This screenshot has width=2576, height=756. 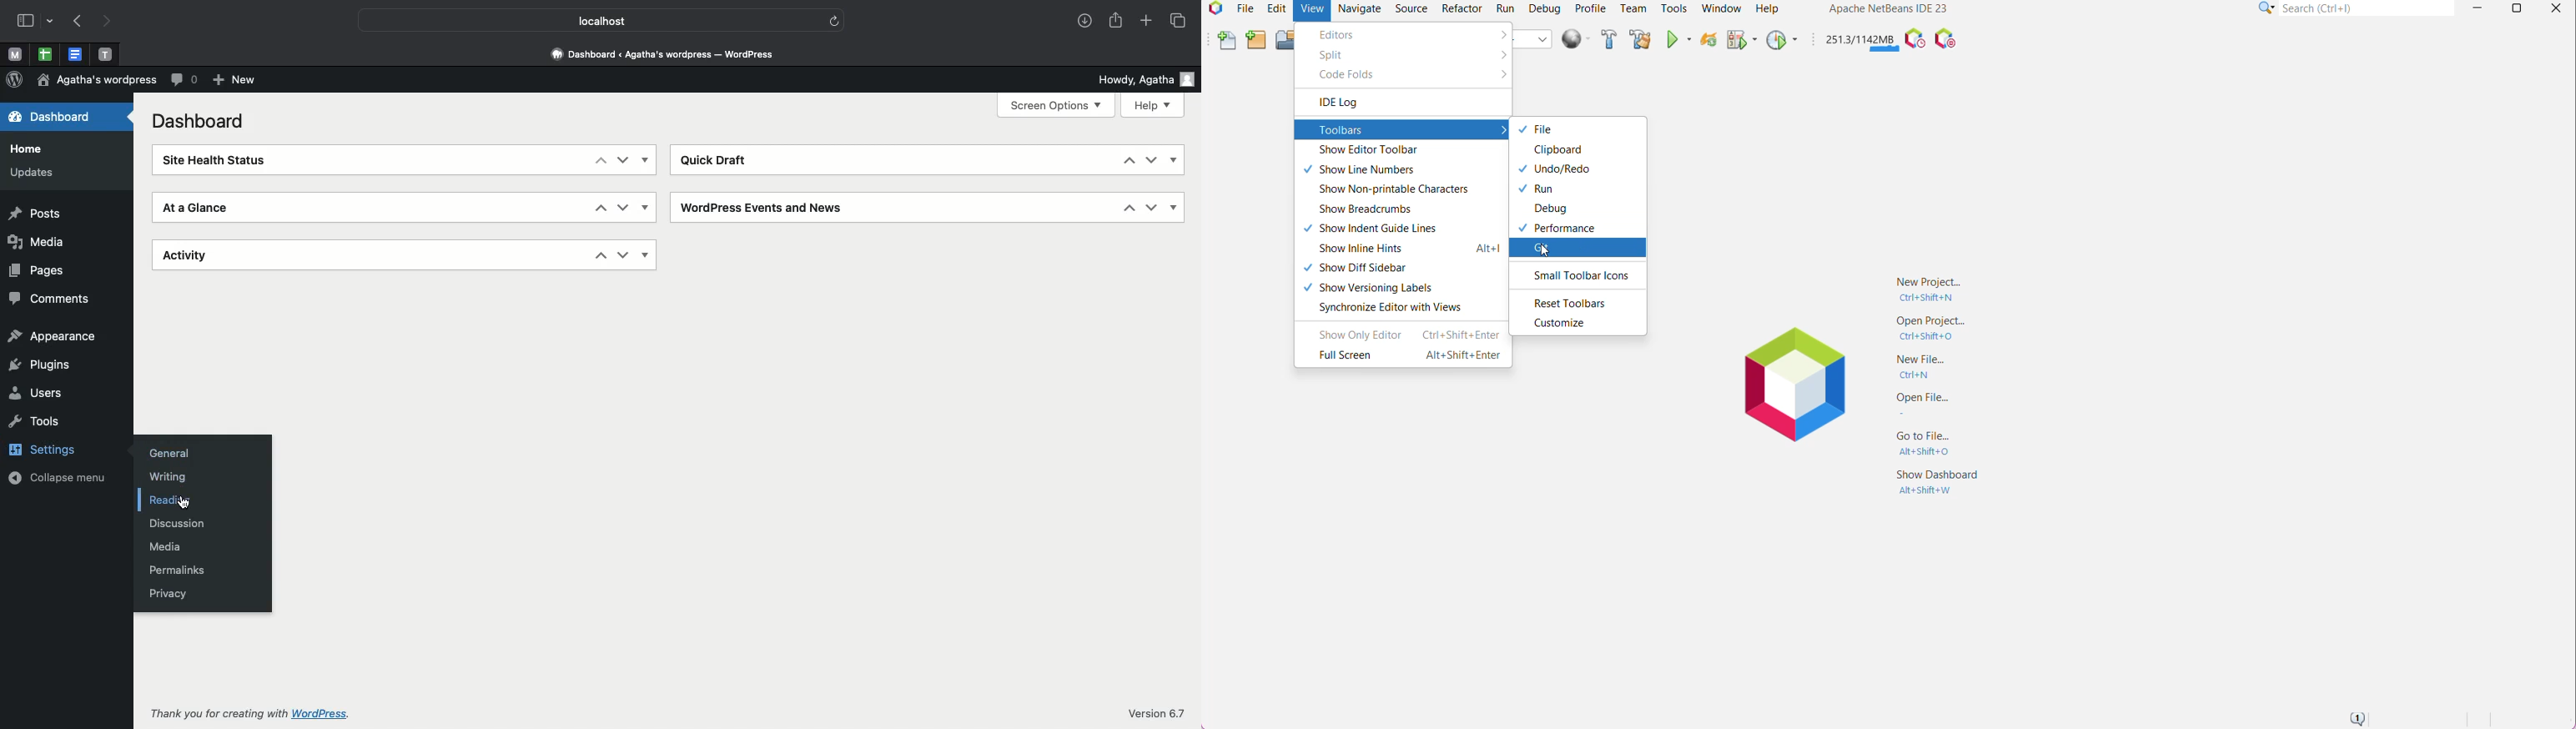 What do you see at coordinates (600, 161) in the screenshot?
I see `Up` at bounding box center [600, 161].